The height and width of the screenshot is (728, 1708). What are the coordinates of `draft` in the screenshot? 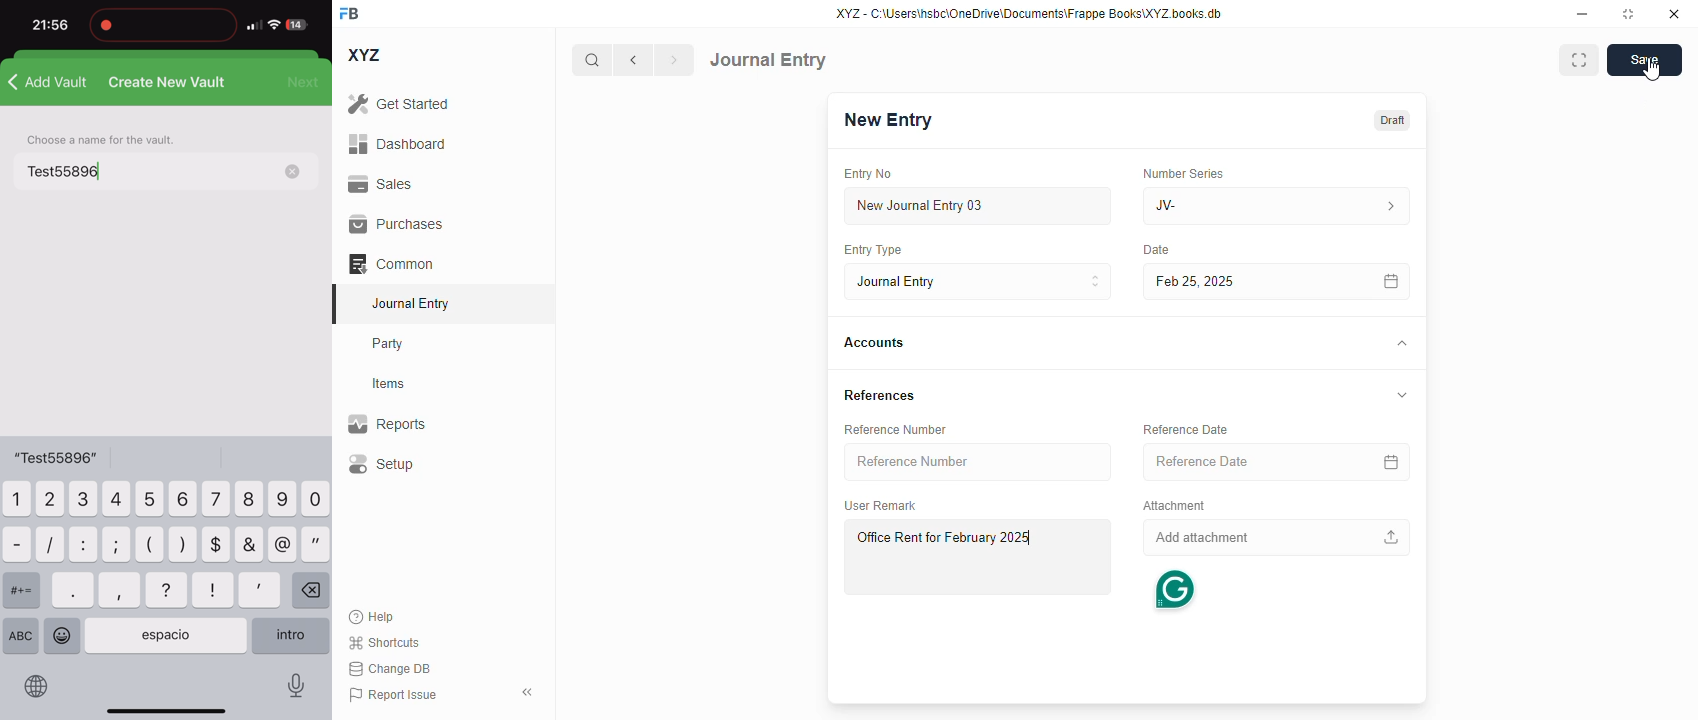 It's located at (1393, 121).